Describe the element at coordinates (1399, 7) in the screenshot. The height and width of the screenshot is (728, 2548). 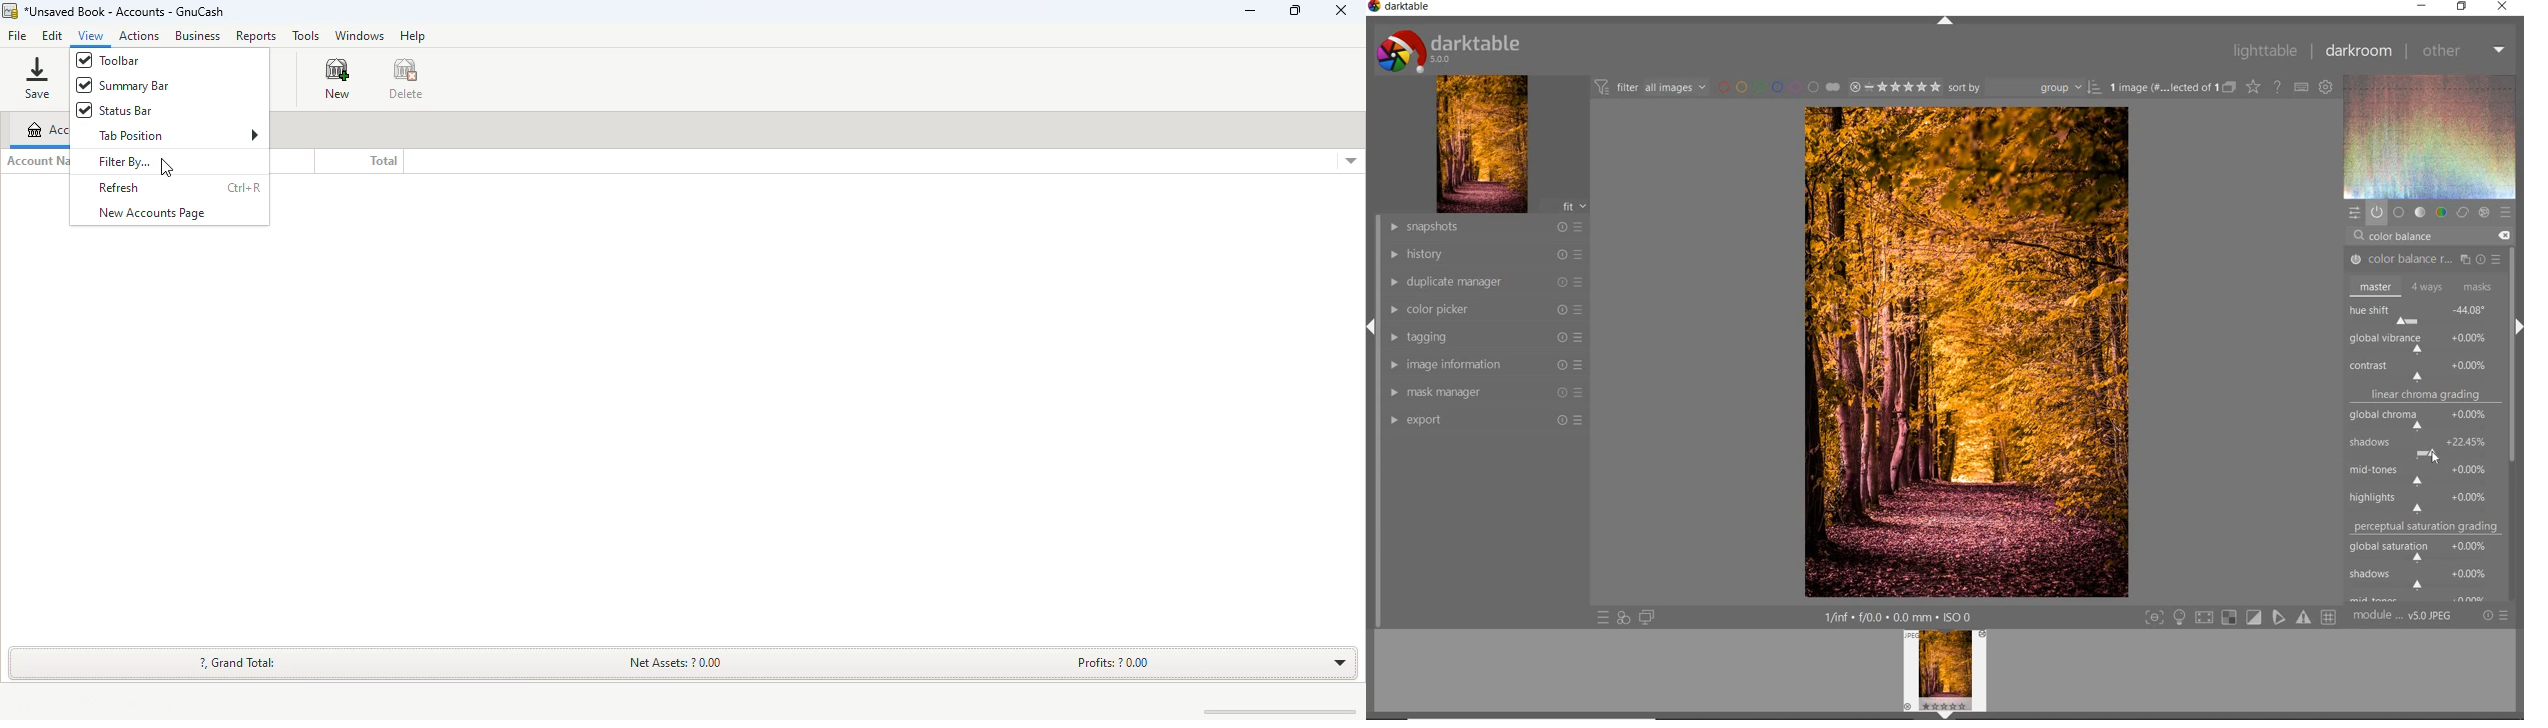
I see `system name` at that location.